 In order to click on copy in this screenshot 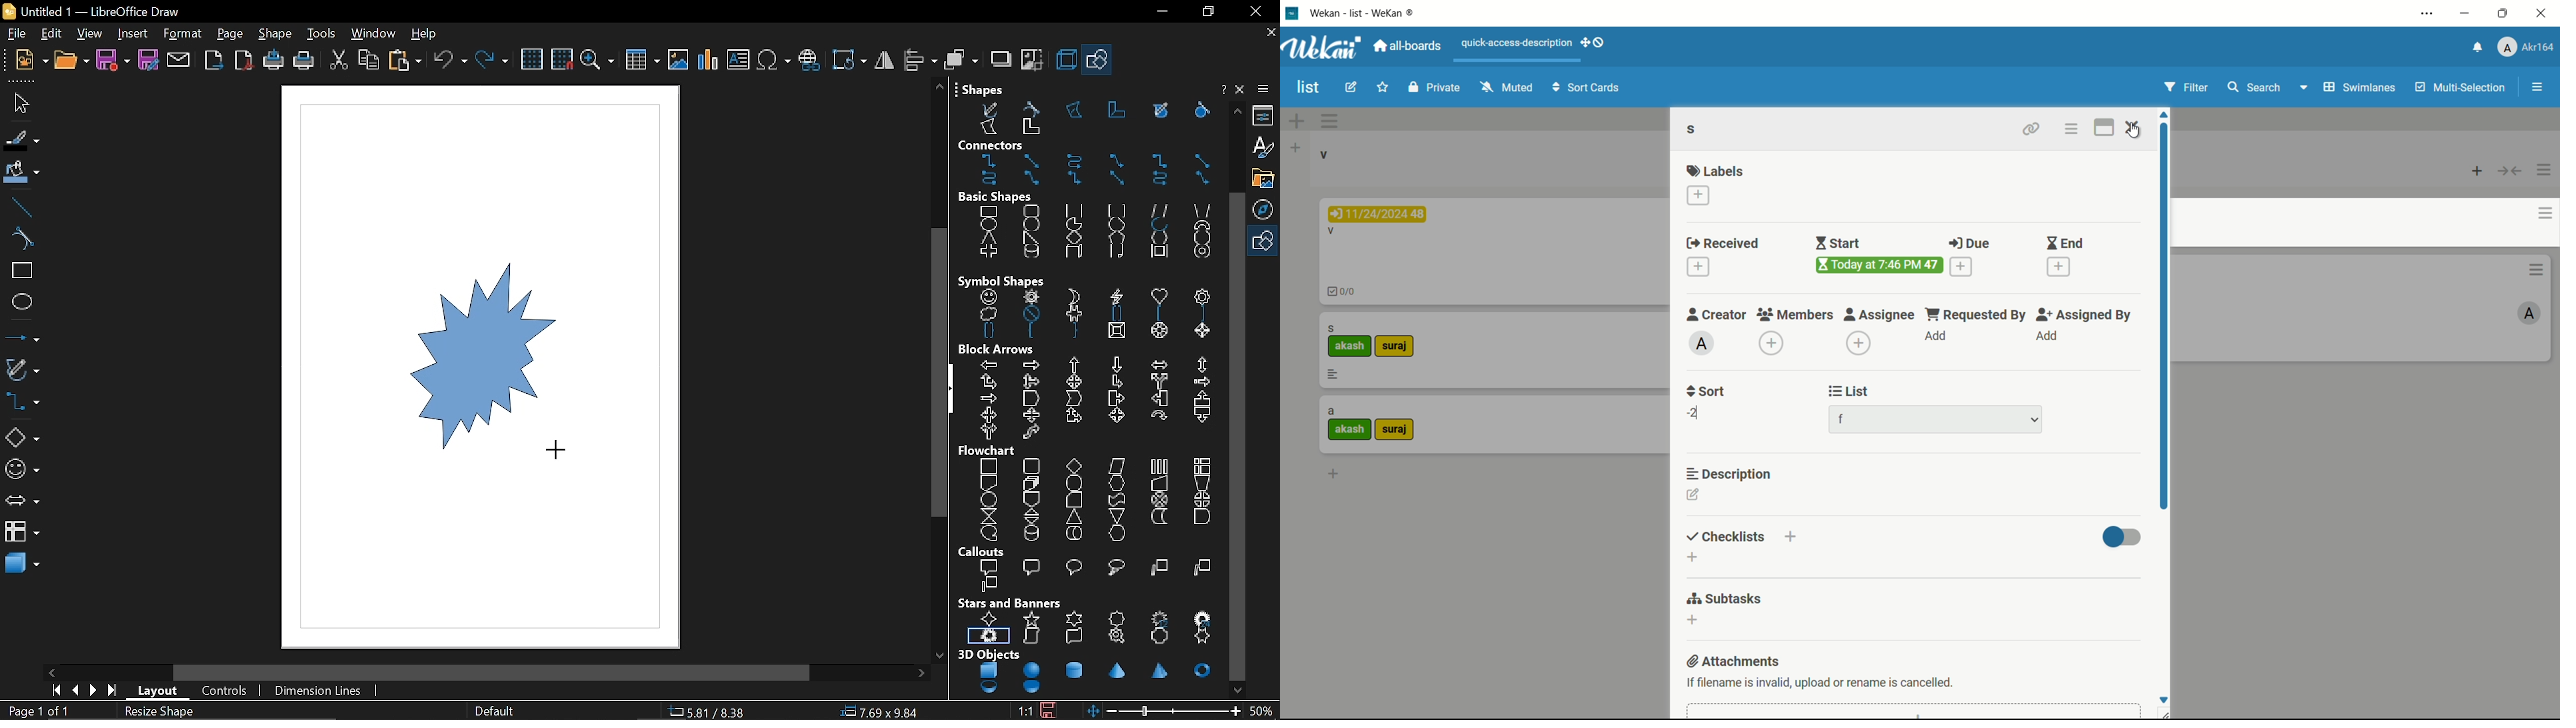, I will do `click(368, 60)`.